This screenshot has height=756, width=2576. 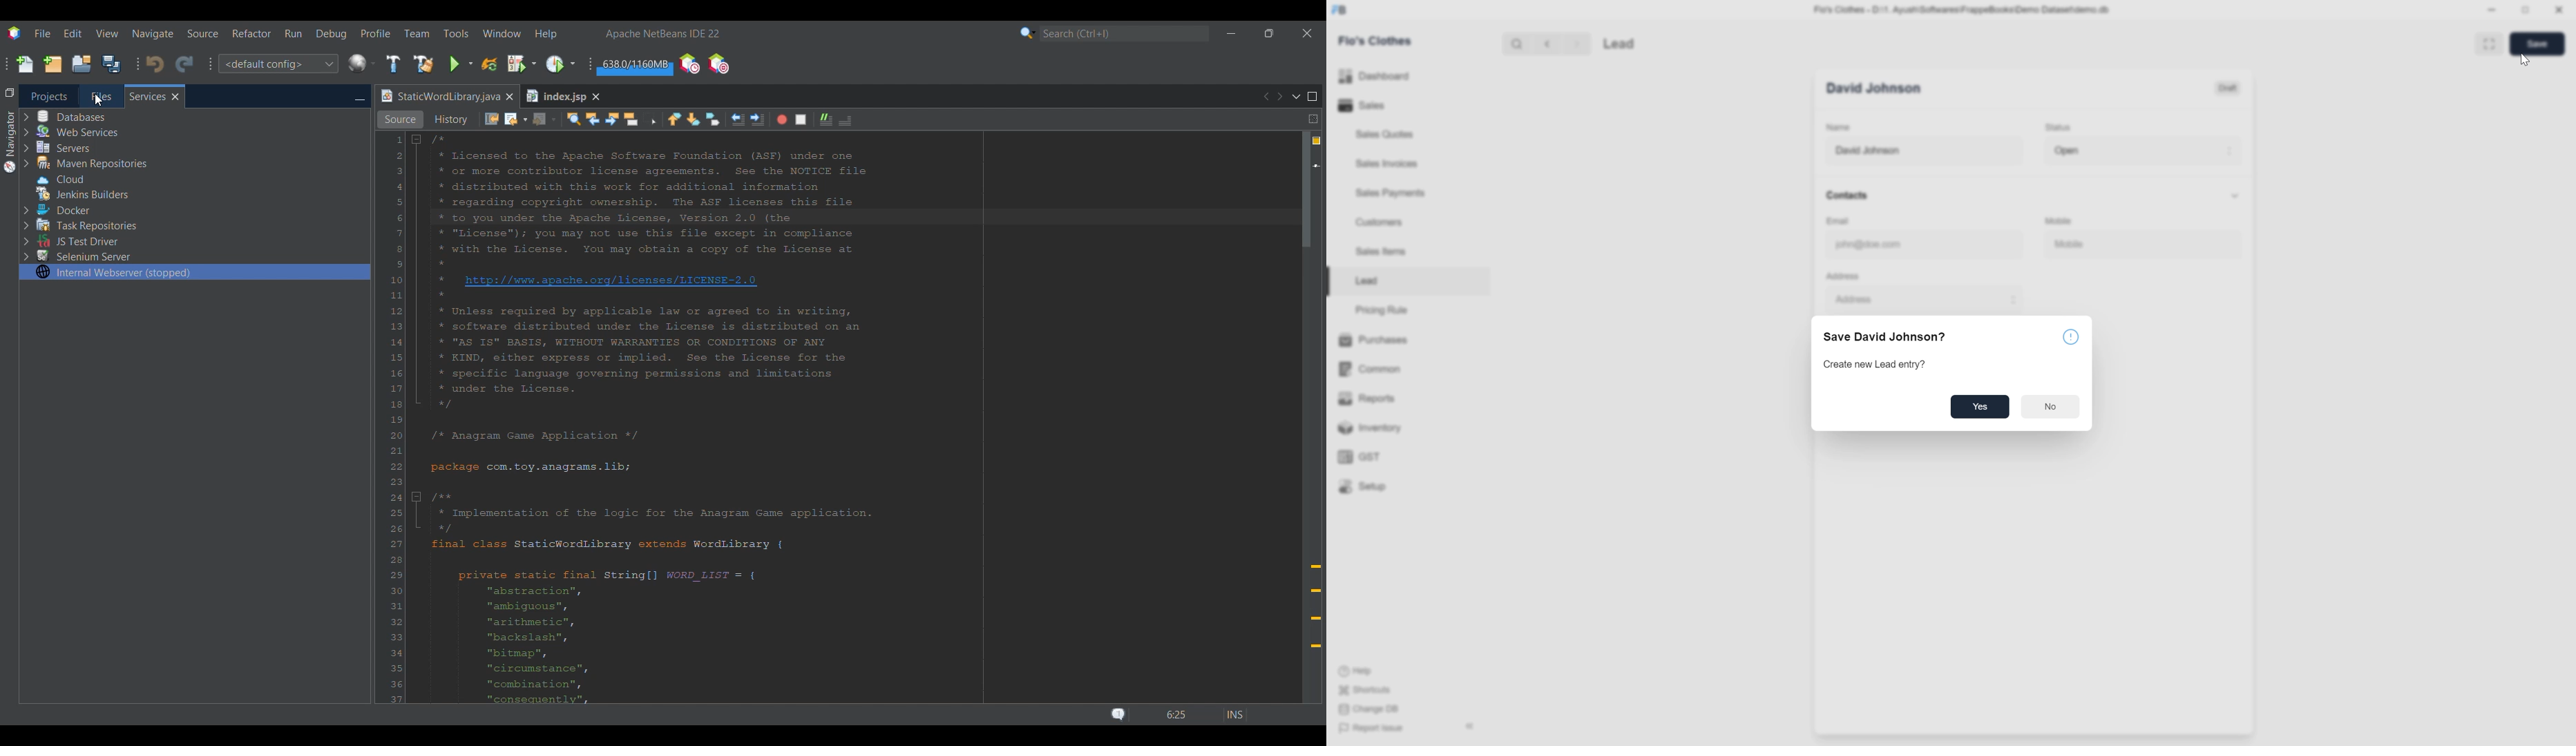 What do you see at coordinates (2060, 127) in the screenshot?
I see `Status` at bounding box center [2060, 127].